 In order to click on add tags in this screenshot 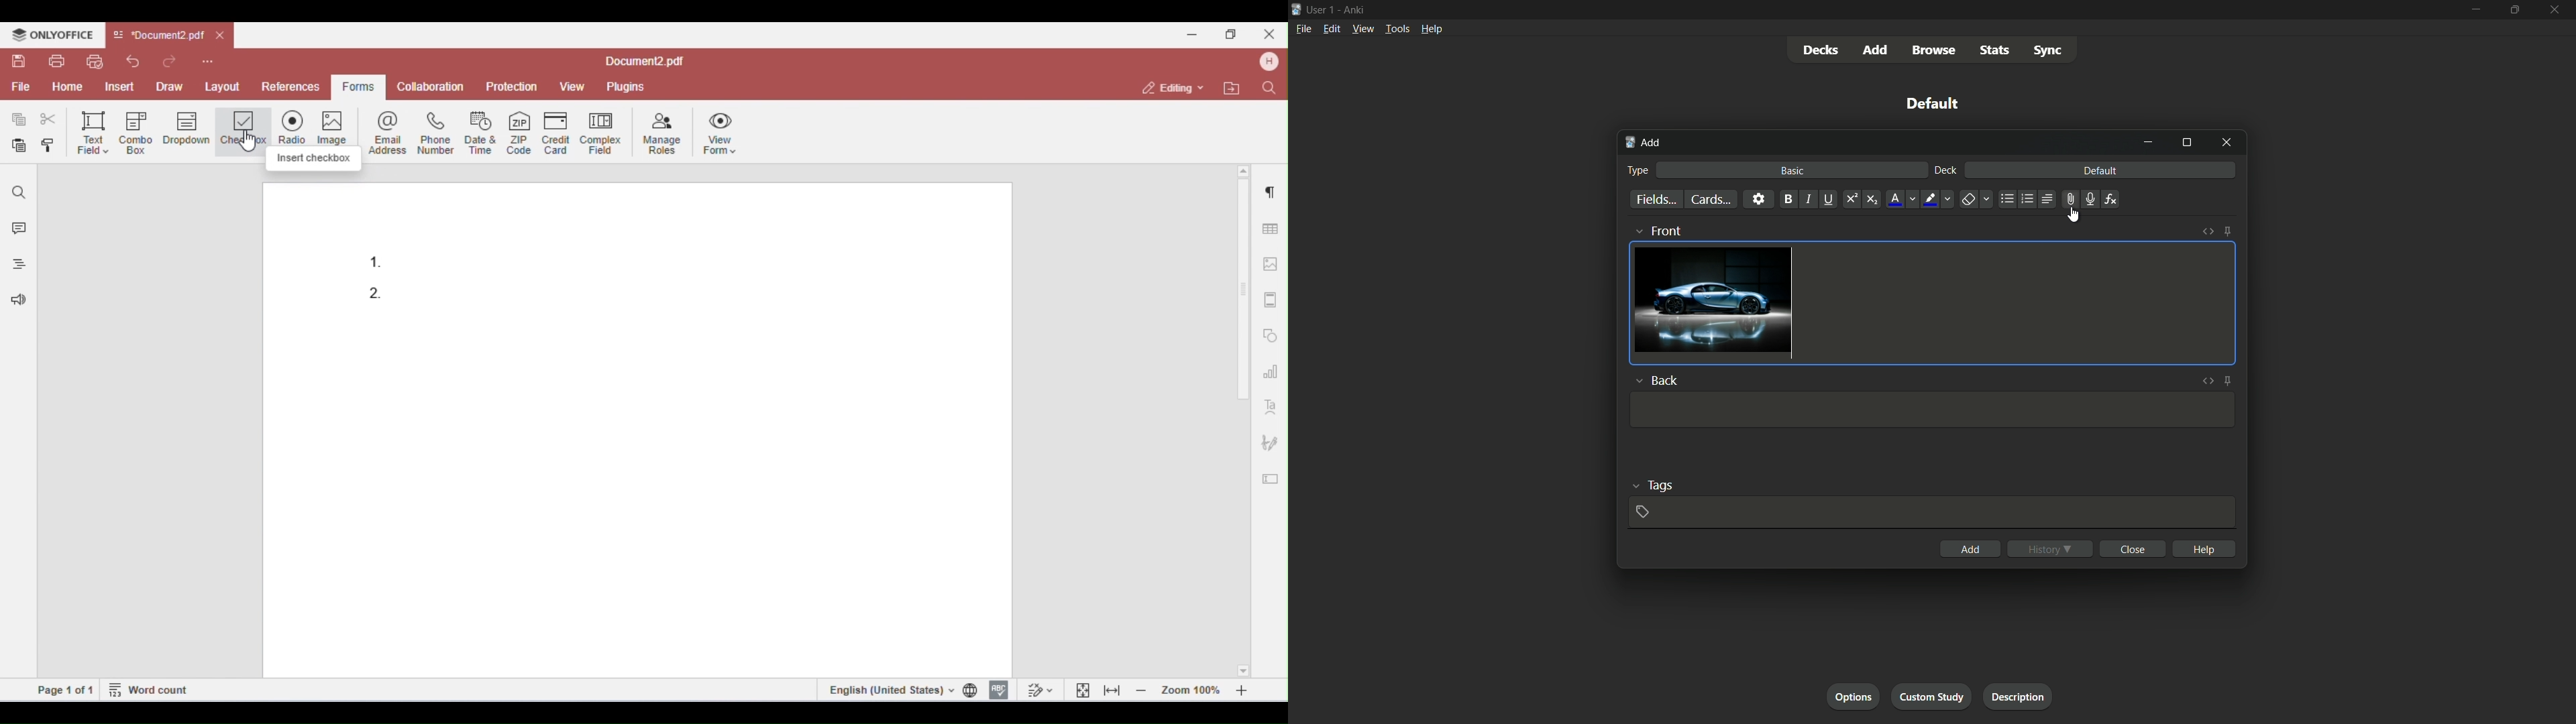, I will do `click(1645, 513)`.